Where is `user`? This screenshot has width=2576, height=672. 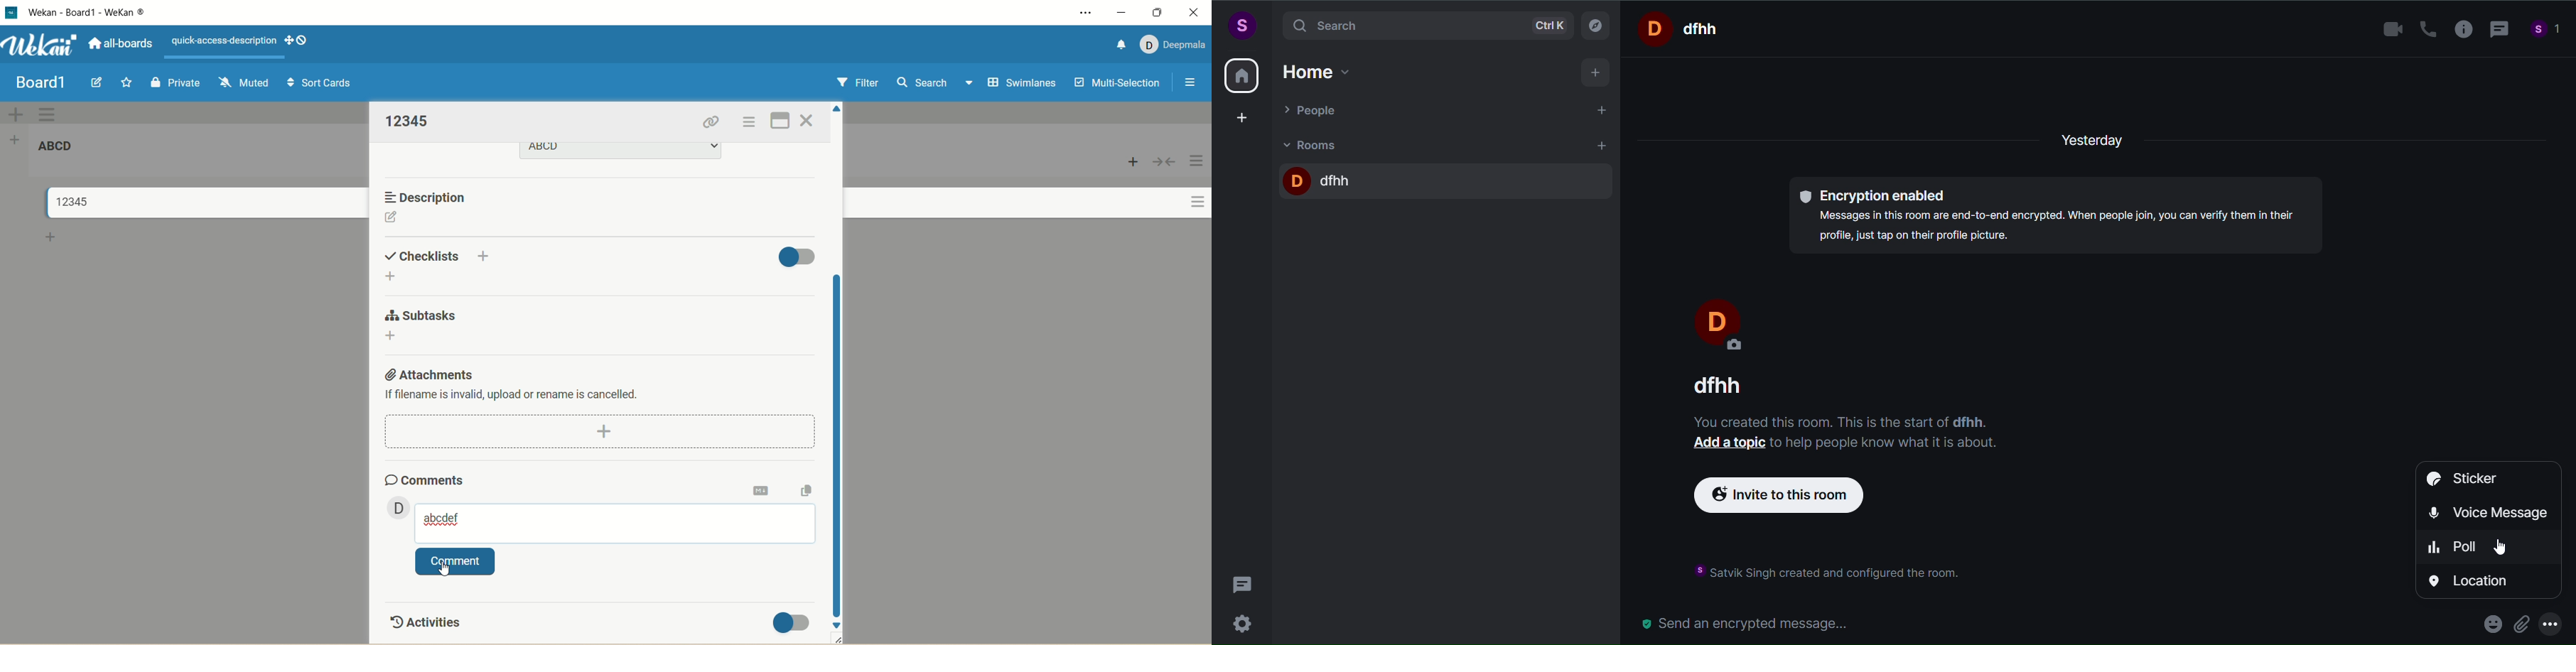 user is located at coordinates (1241, 25).